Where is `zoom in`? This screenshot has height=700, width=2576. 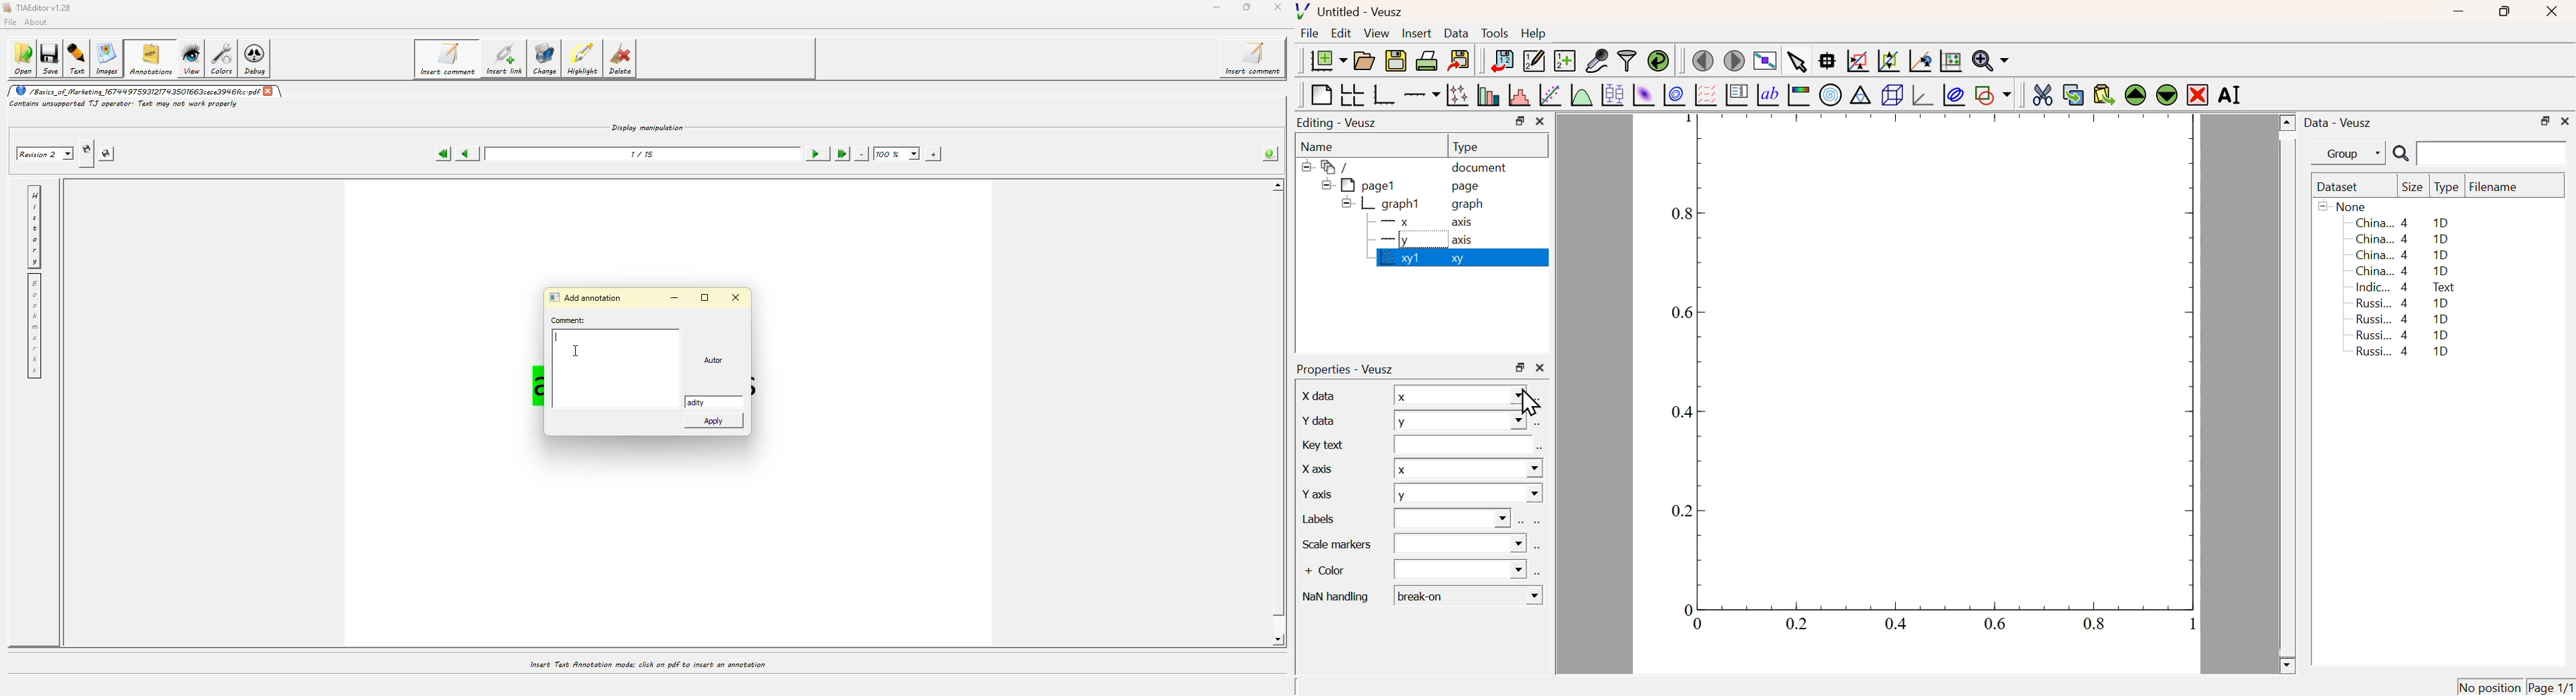
zoom in is located at coordinates (933, 154).